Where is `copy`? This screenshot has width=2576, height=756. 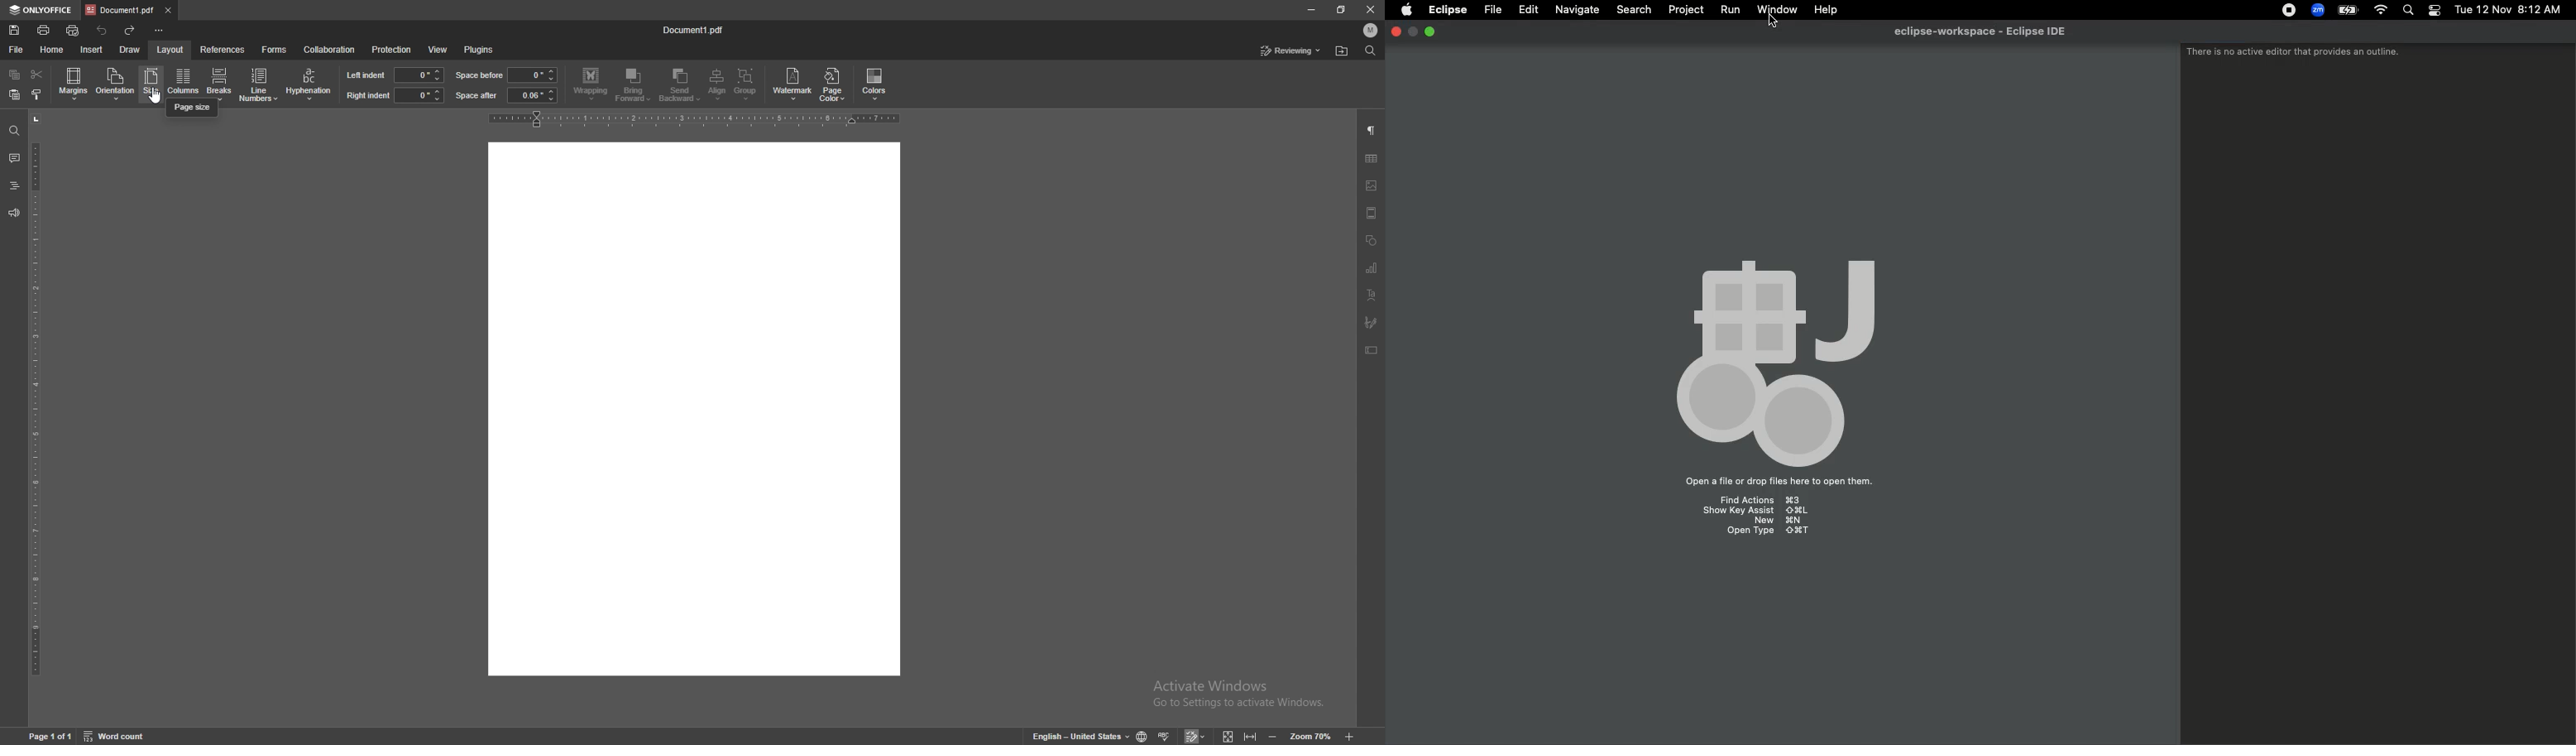 copy is located at coordinates (16, 74).